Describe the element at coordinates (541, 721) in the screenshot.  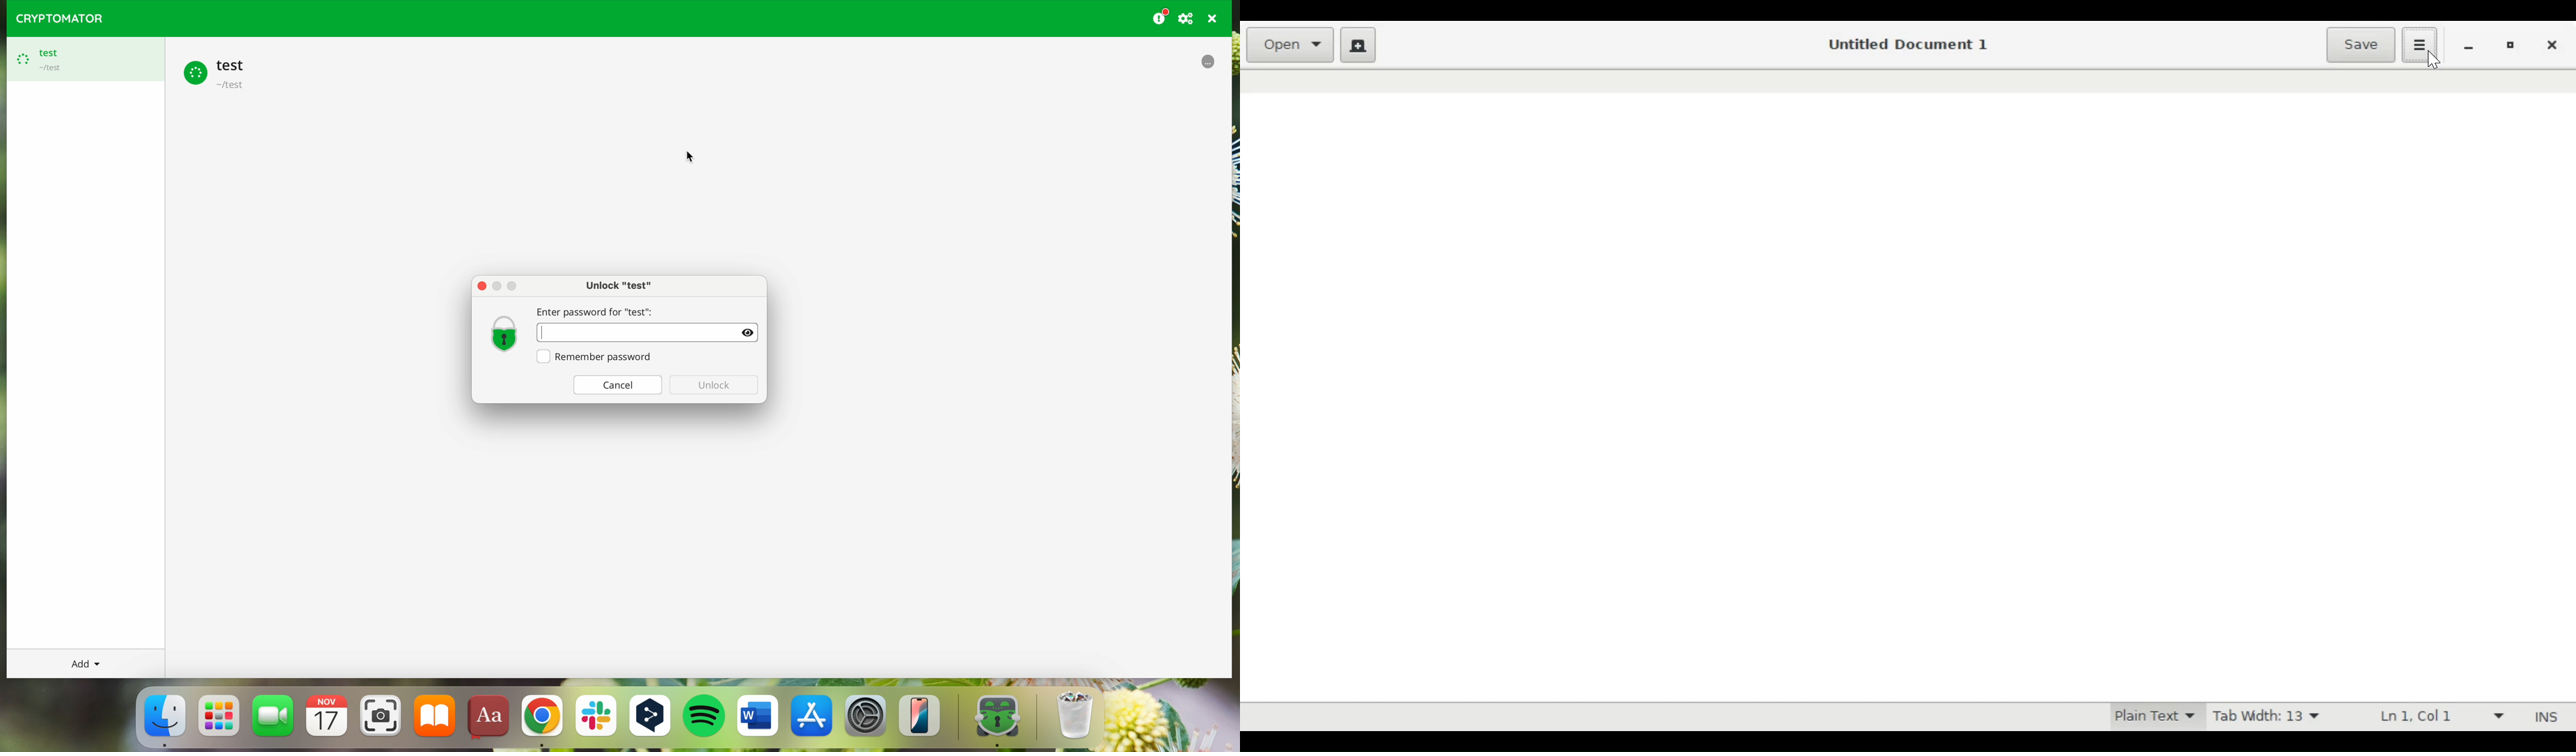
I see `Google Chrome` at that location.